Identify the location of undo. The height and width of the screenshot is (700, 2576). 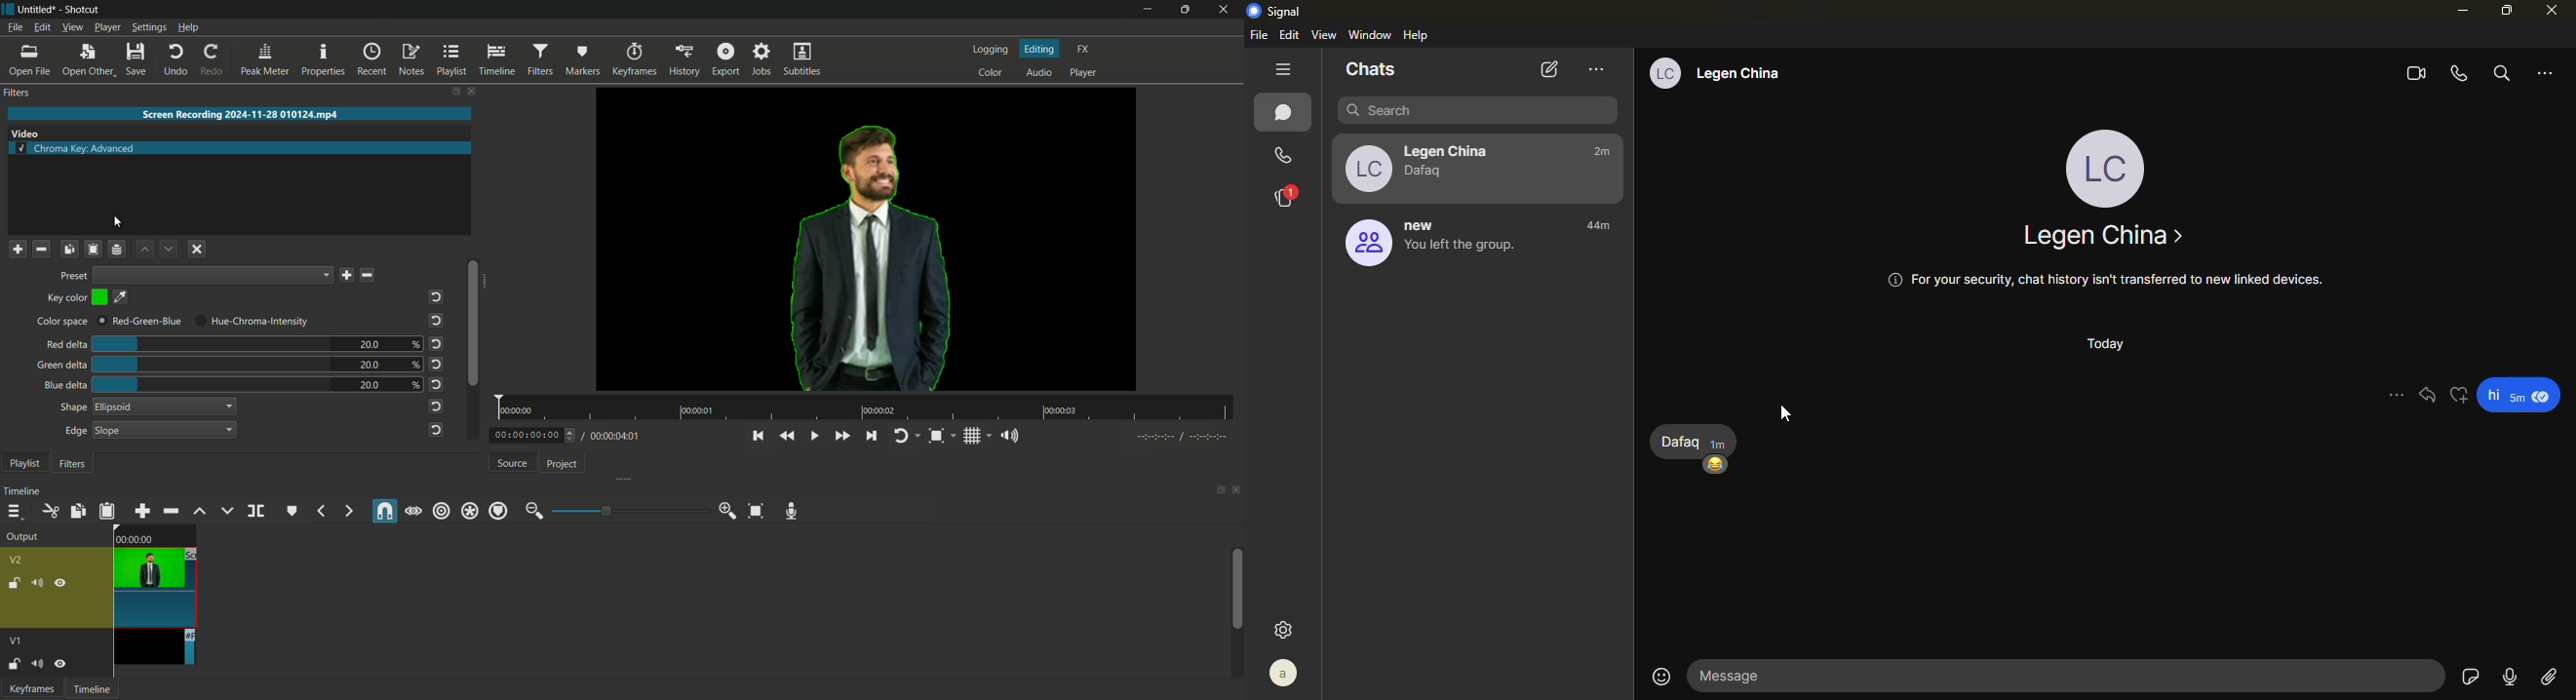
(173, 59).